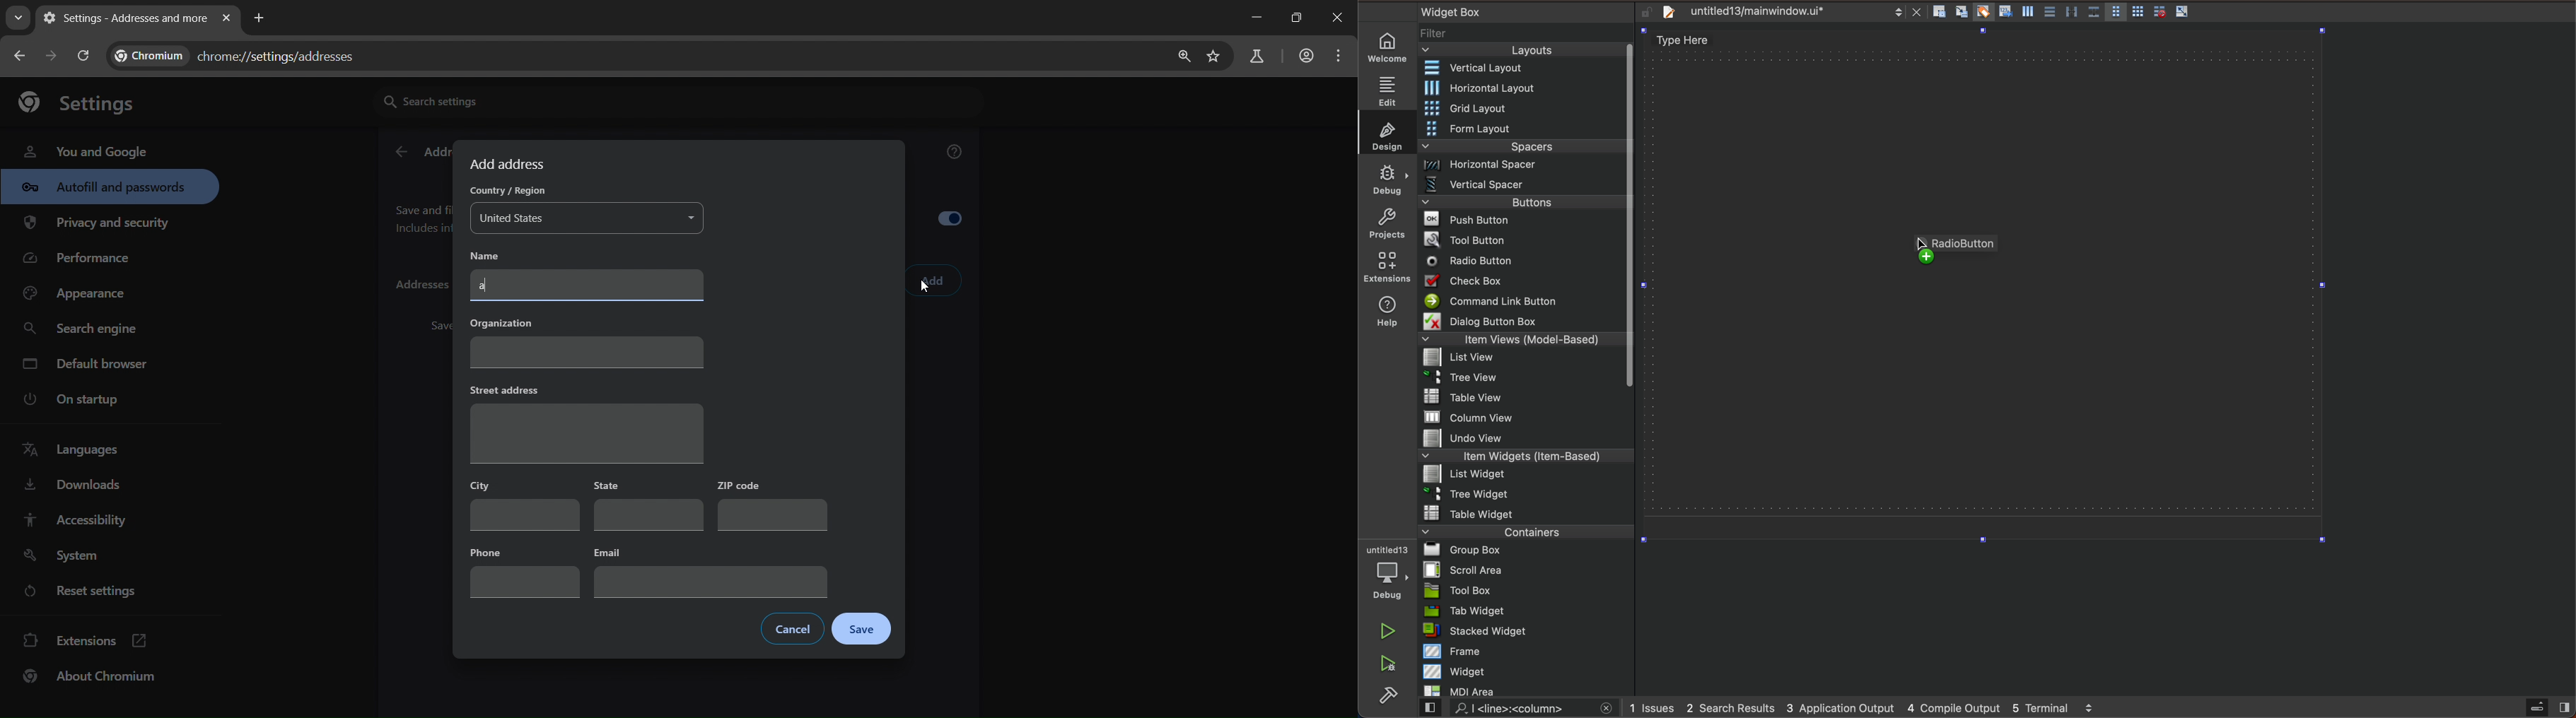 The height and width of the screenshot is (728, 2576). What do you see at coordinates (1389, 696) in the screenshot?
I see `build` at bounding box center [1389, 696].